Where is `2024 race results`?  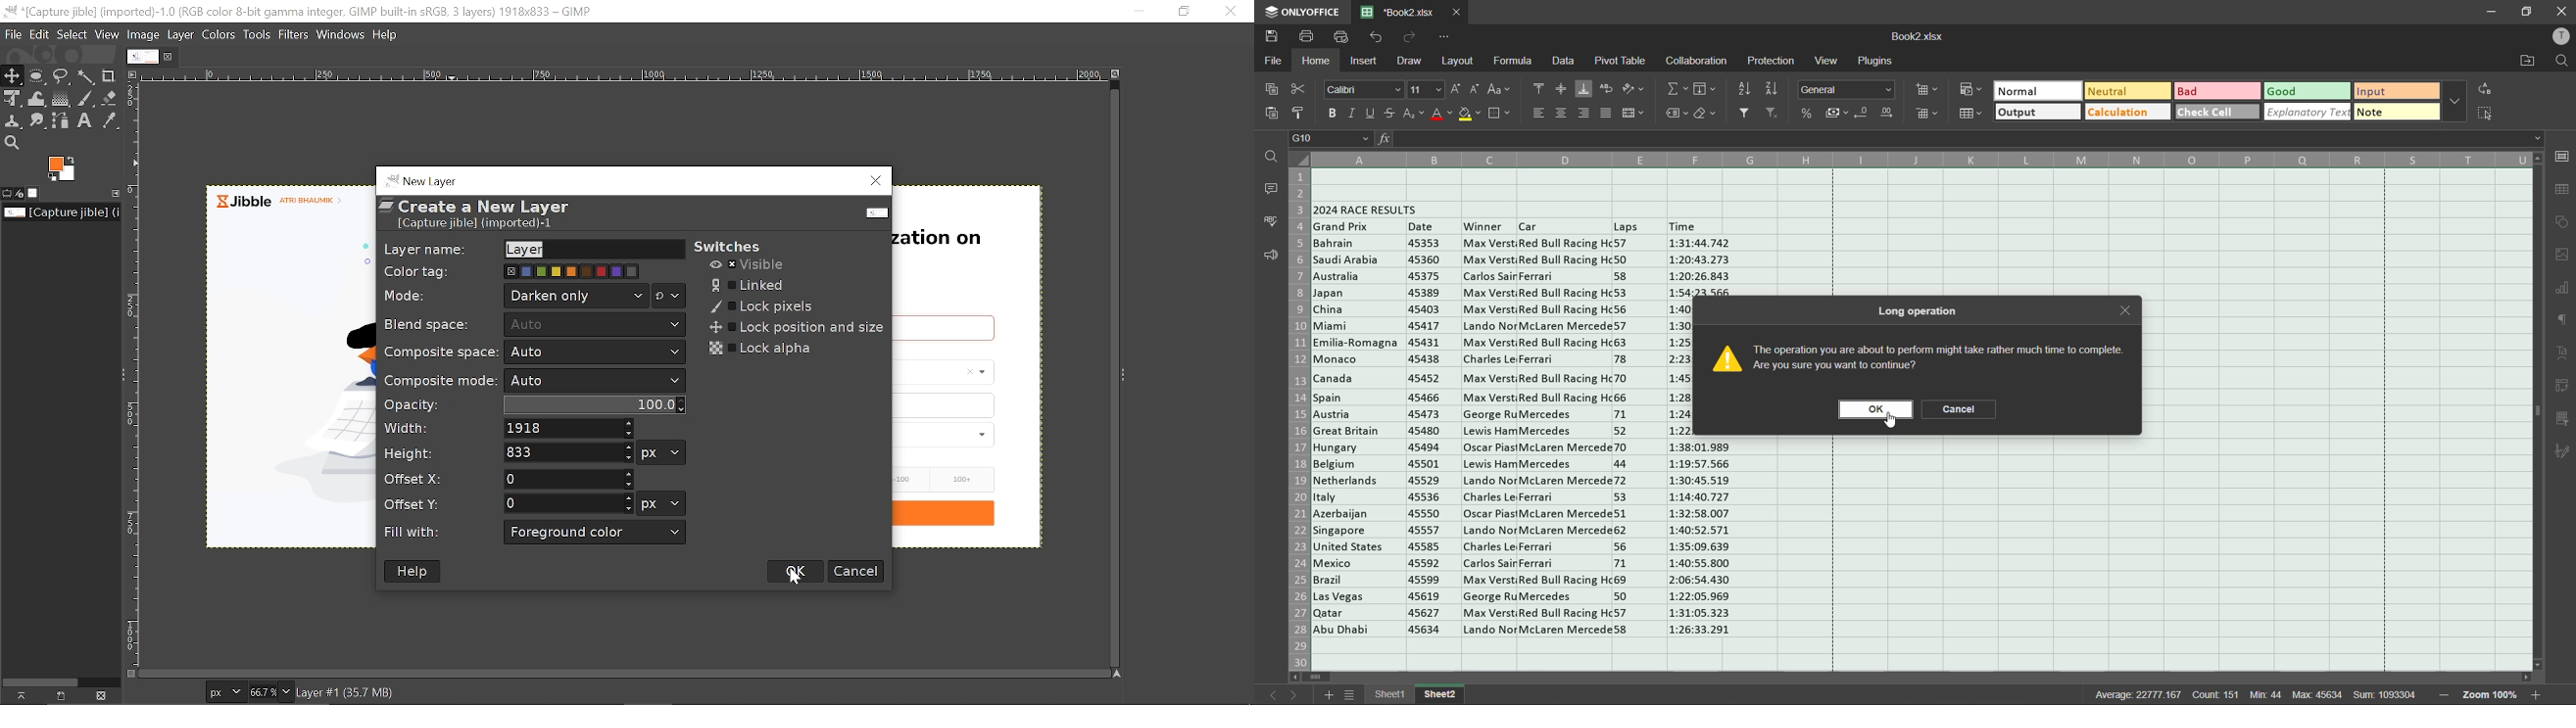 2024 race results is located at coordinates (1369, 210).